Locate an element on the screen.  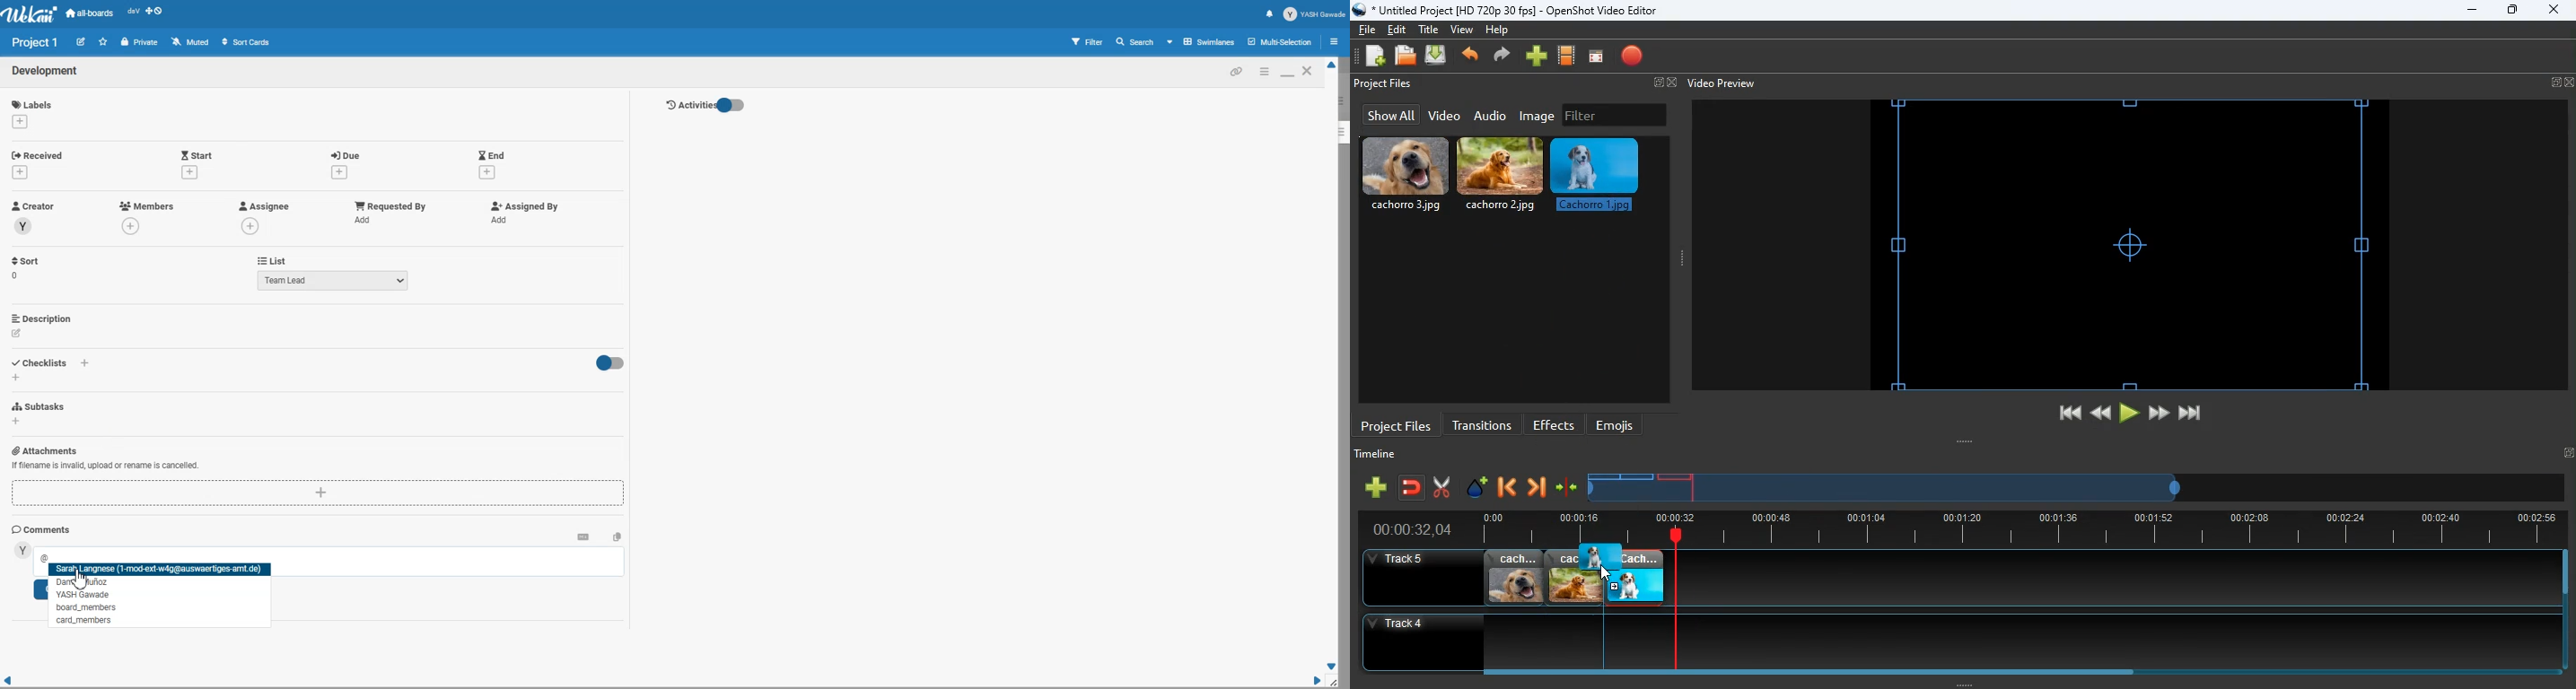
tag People is located at coordinates (84, 595).